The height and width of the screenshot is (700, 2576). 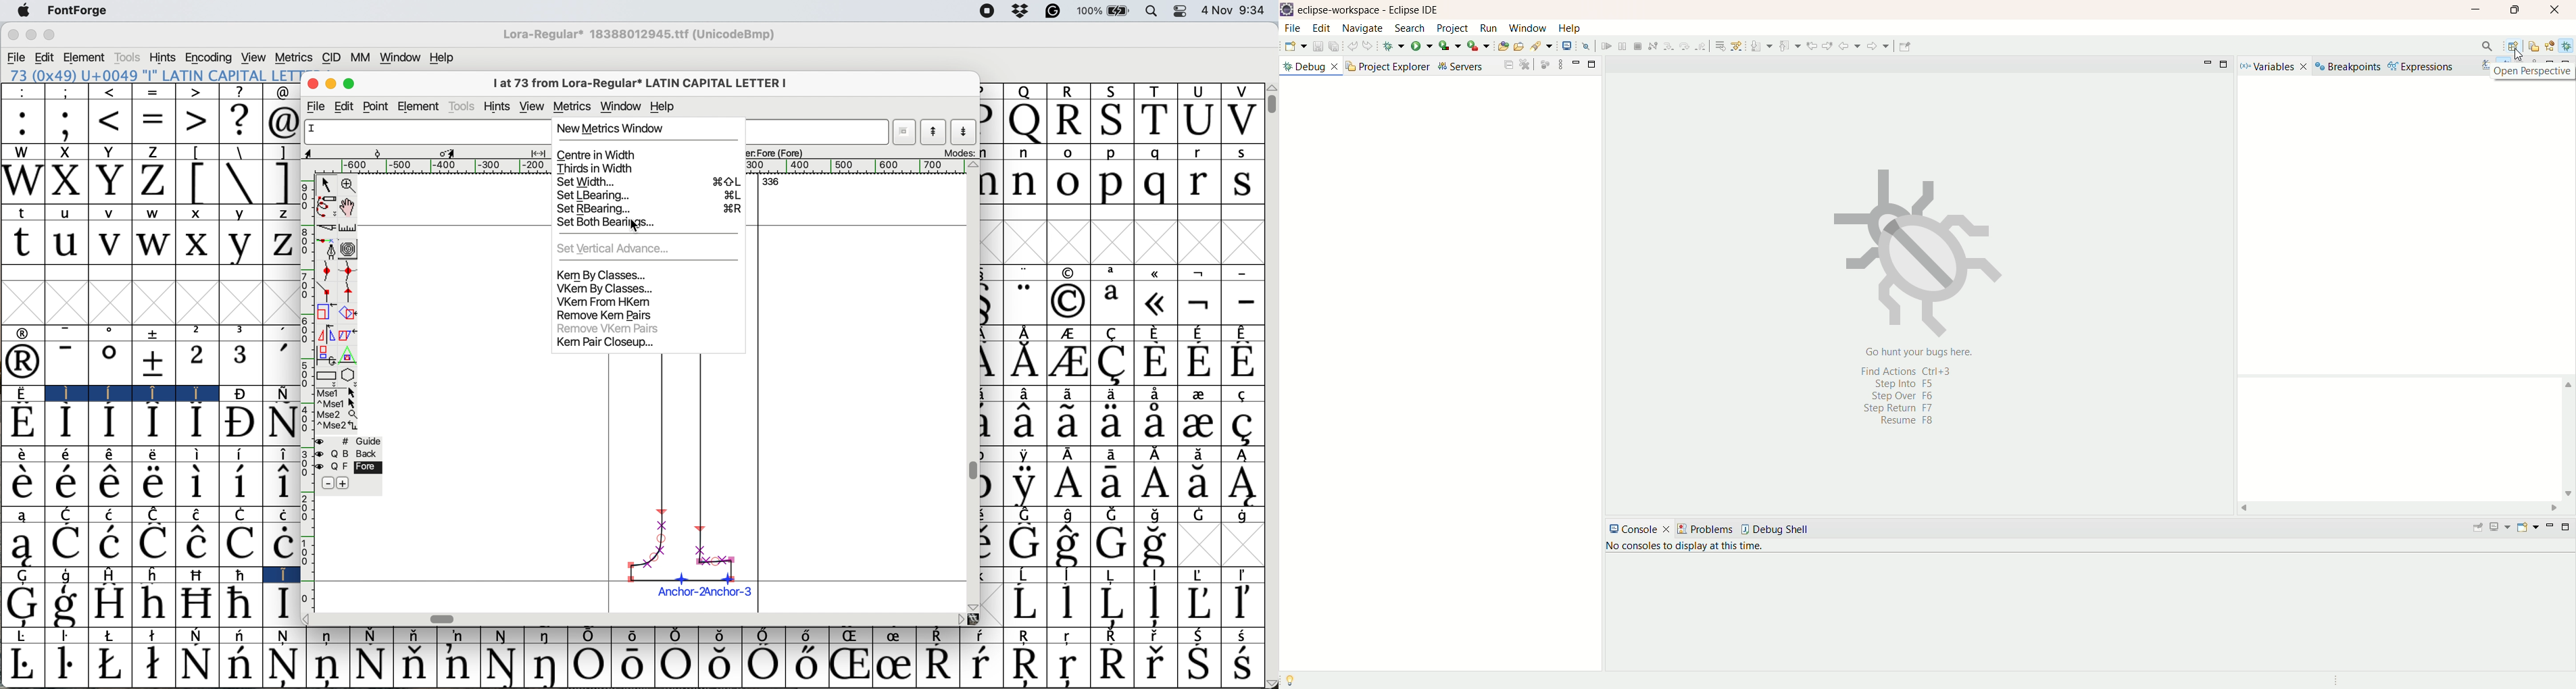 What do you see at coordinates (1072, 575) in the screenshot?
I see `Symbol` at bounding box center [1072, 575].